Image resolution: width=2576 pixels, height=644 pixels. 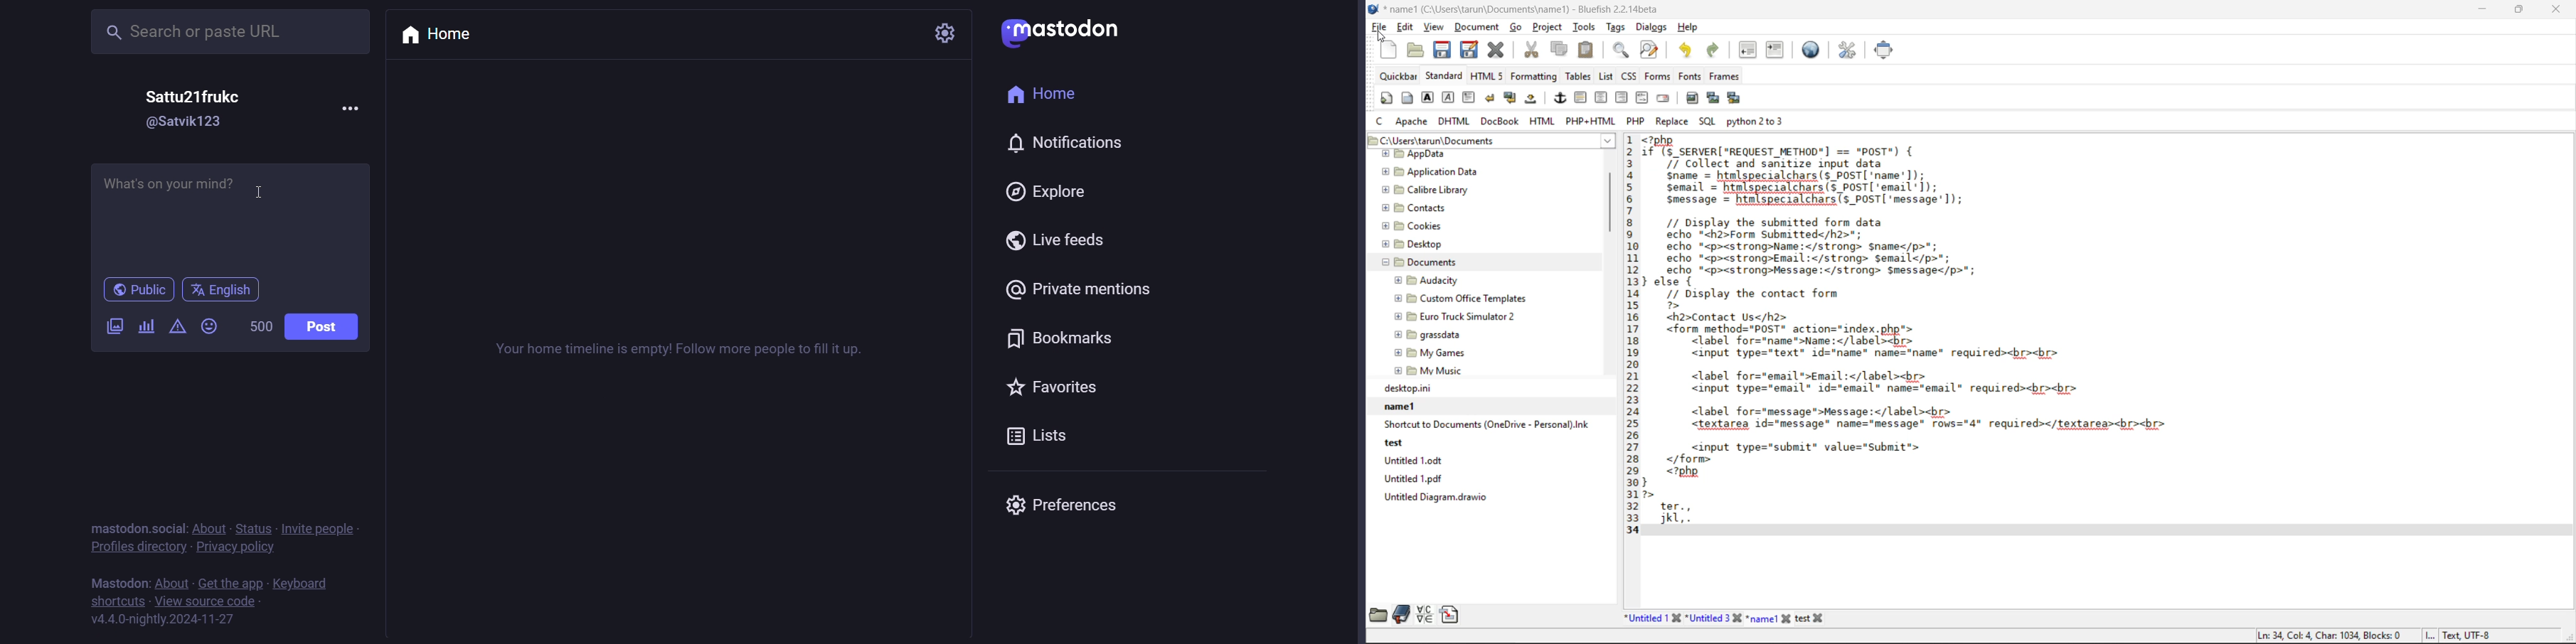 What do you see at coordinates (1887, 51) in the screenshot?
I see `full screen` at bounding box center [1887, 51].